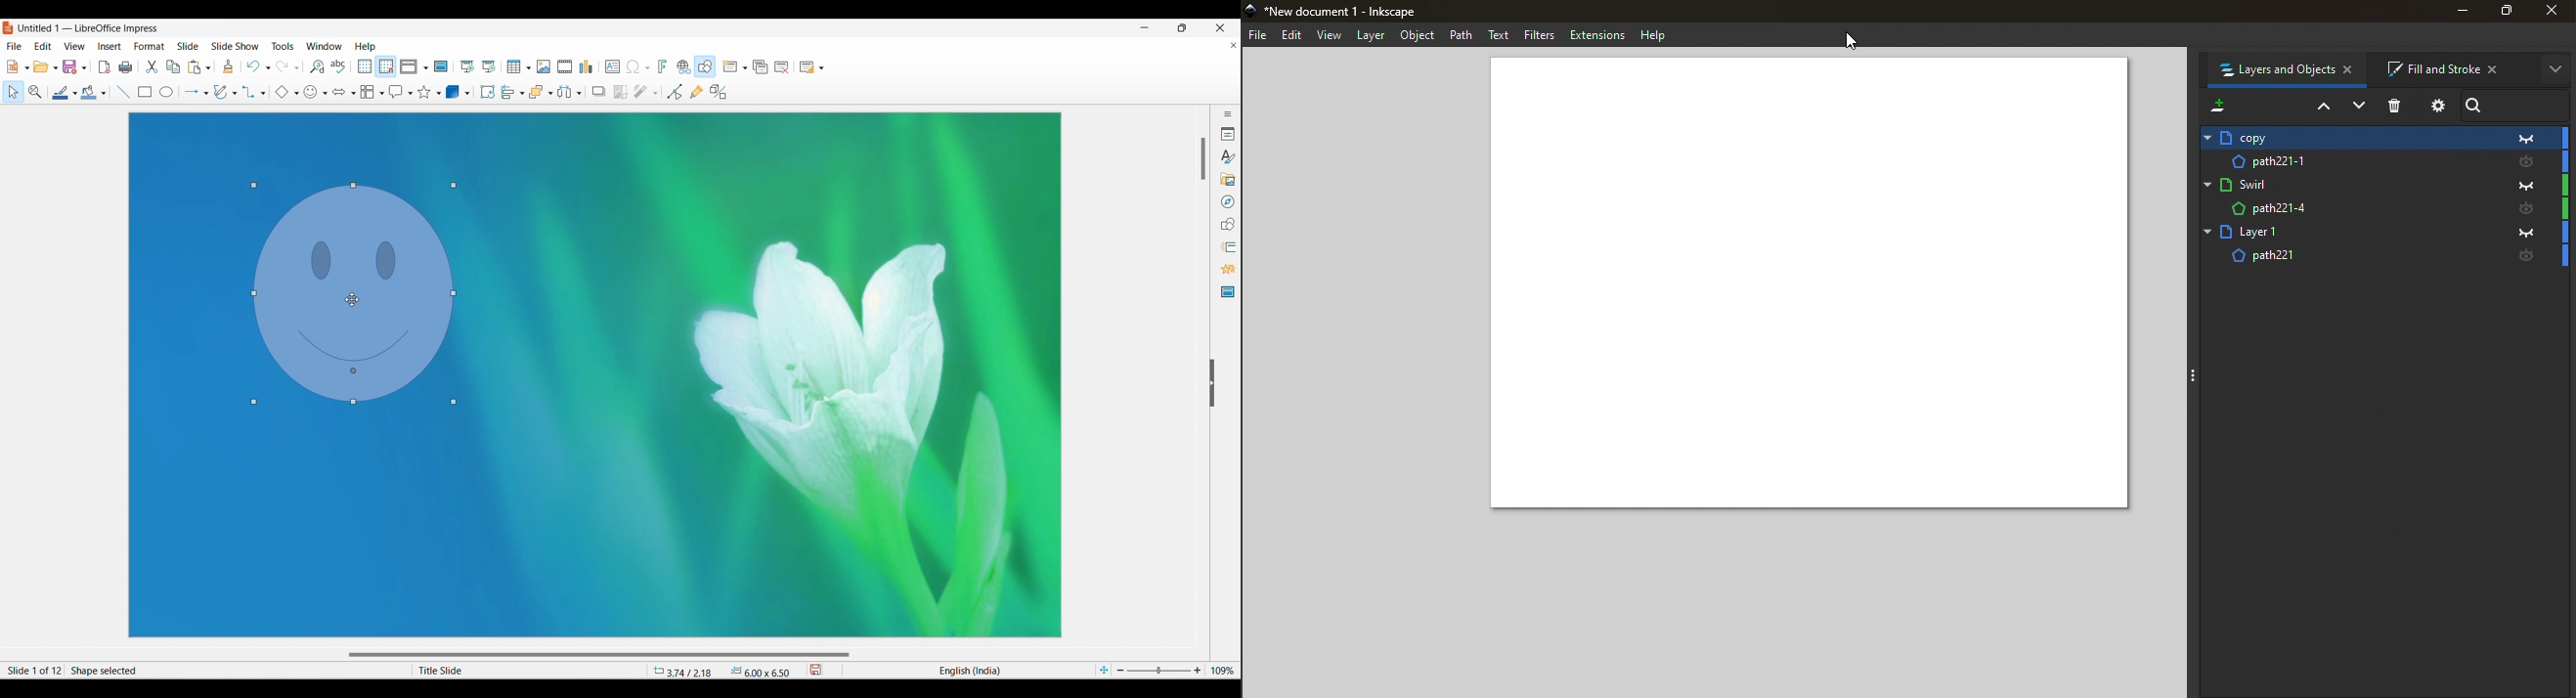 The image size is (2576, 700). I want to click on Save options, so click(84, 68).